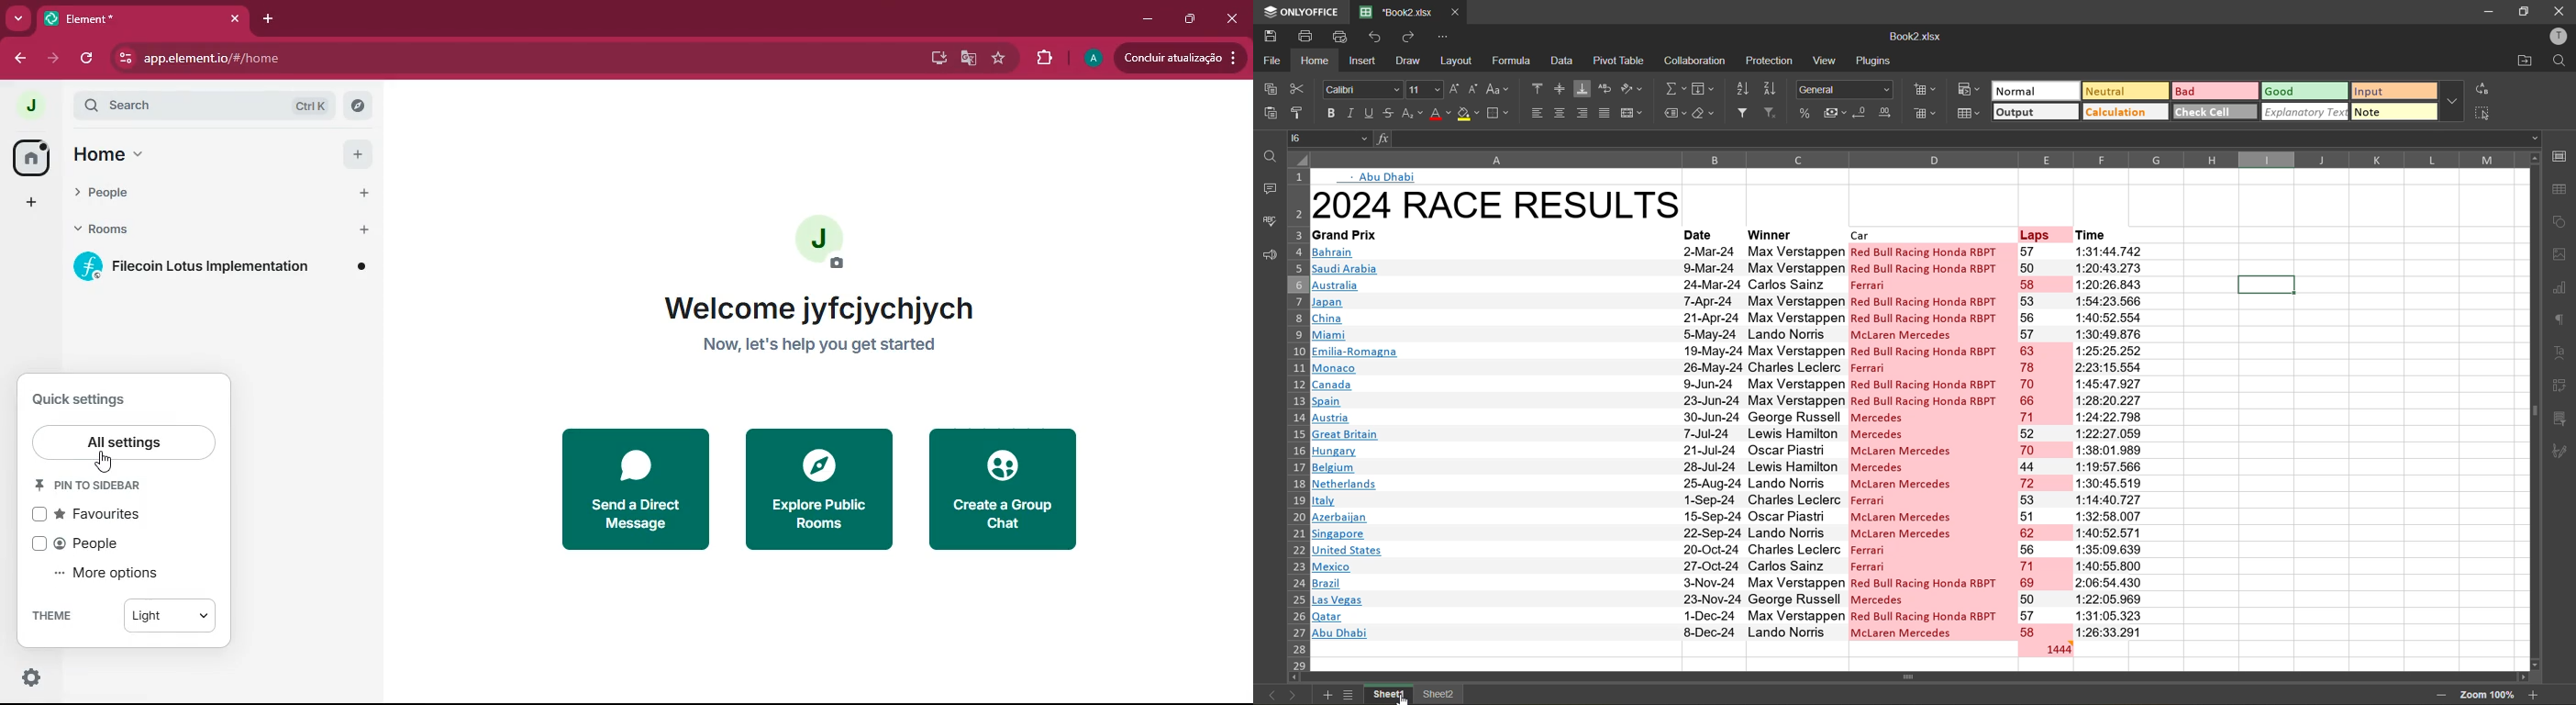 Image resolution: width=2576 pixels, height=728 pixels. Describe the element at coordinates (1013, 488) in the screenshot. I see `Create a Group Chat` at that location.